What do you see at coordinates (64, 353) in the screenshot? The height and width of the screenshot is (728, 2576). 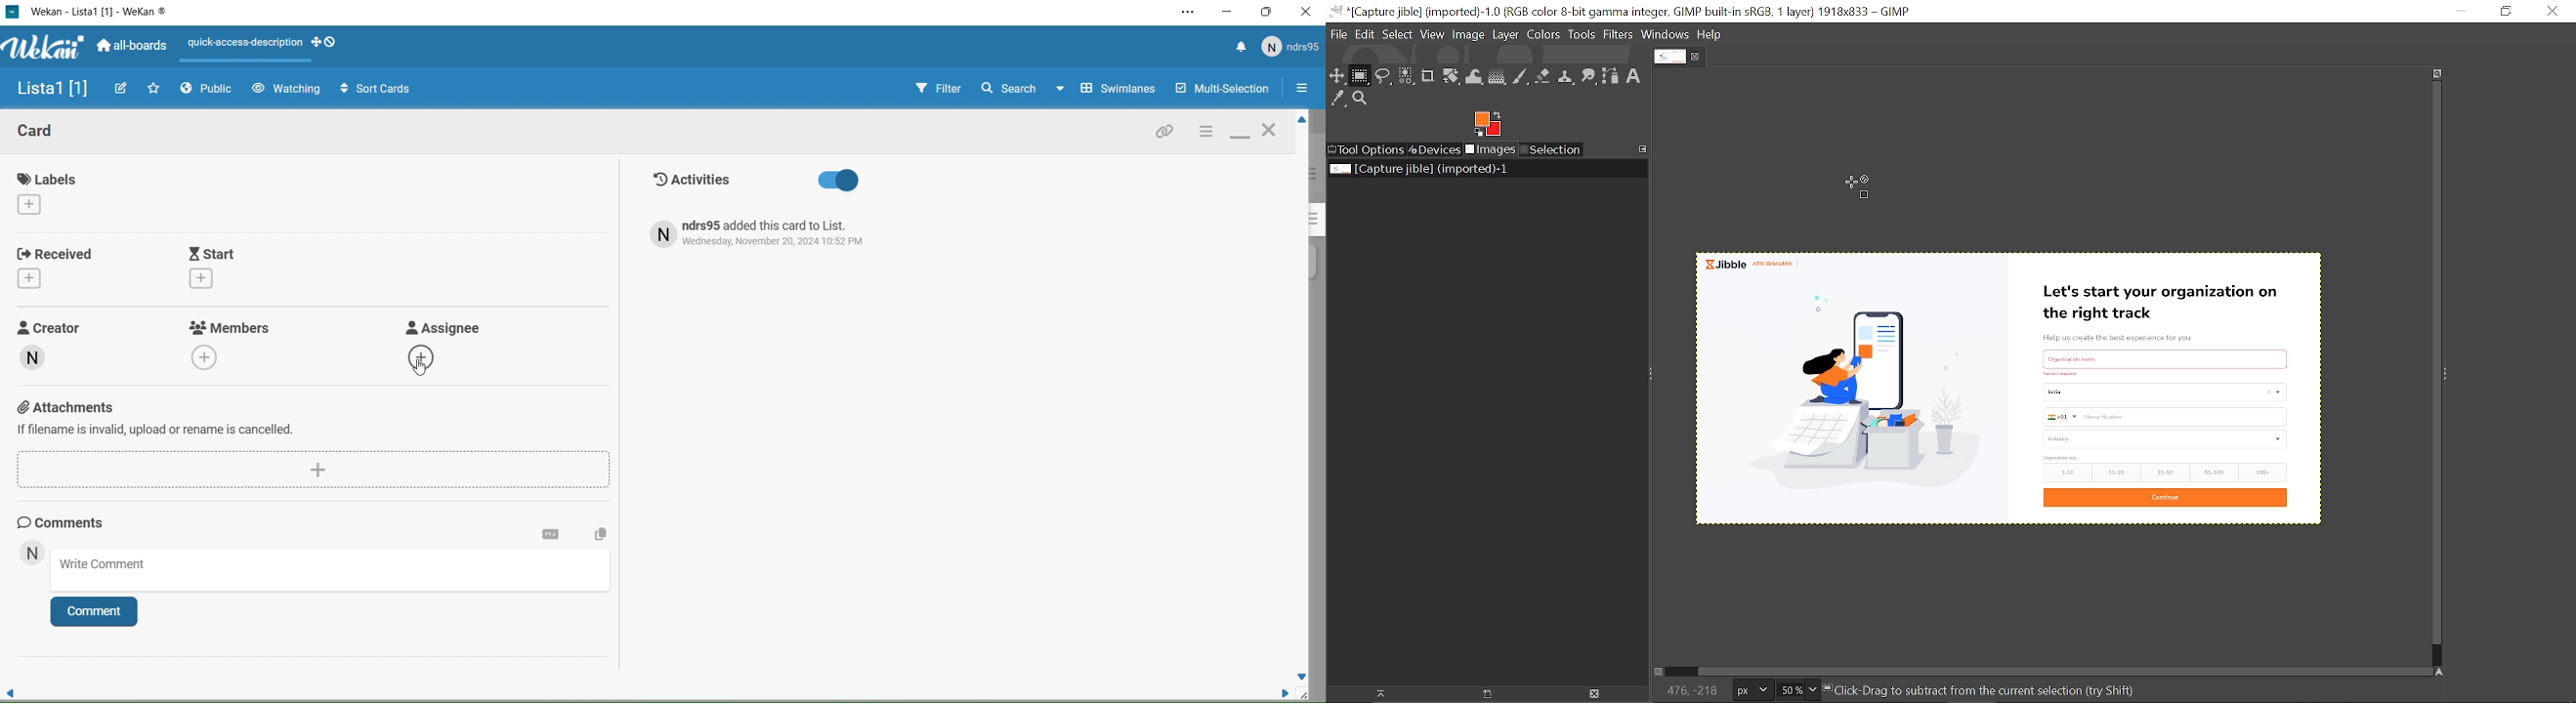 I see `Creator` at bounding box center [64, 353].